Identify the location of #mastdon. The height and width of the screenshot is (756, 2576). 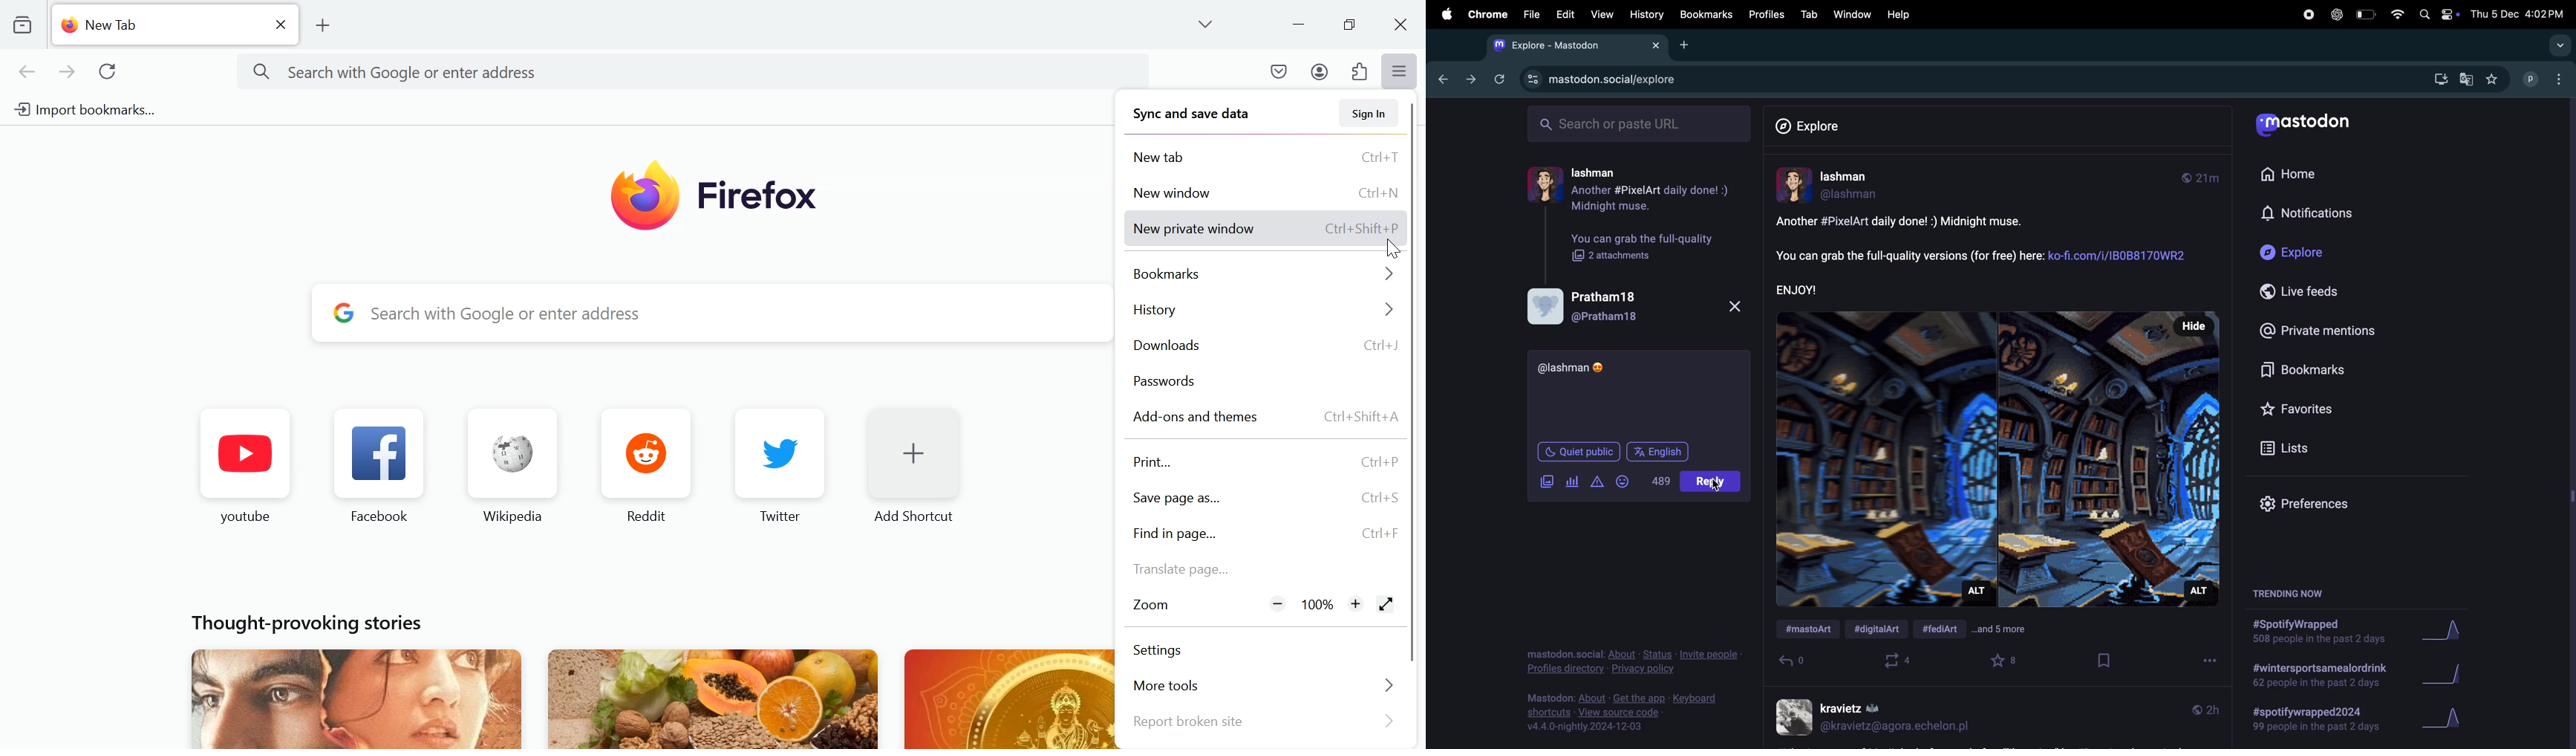
(1810, 630).